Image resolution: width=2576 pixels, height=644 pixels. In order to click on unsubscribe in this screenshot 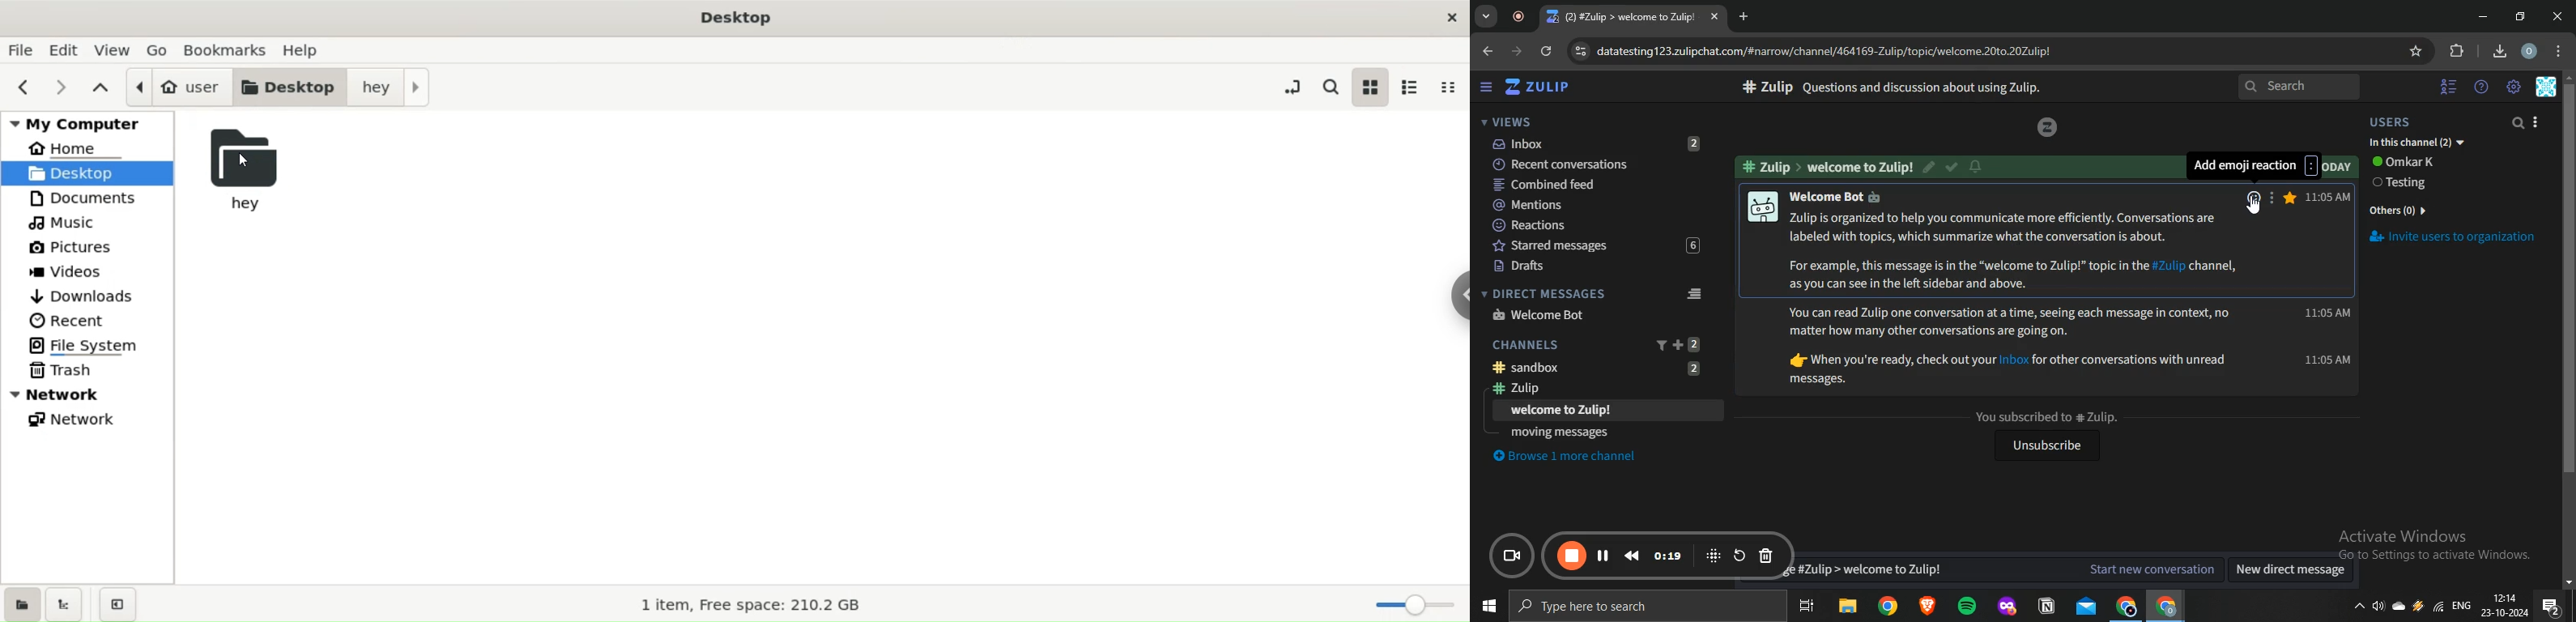, I will do `click(2044, 447)`.